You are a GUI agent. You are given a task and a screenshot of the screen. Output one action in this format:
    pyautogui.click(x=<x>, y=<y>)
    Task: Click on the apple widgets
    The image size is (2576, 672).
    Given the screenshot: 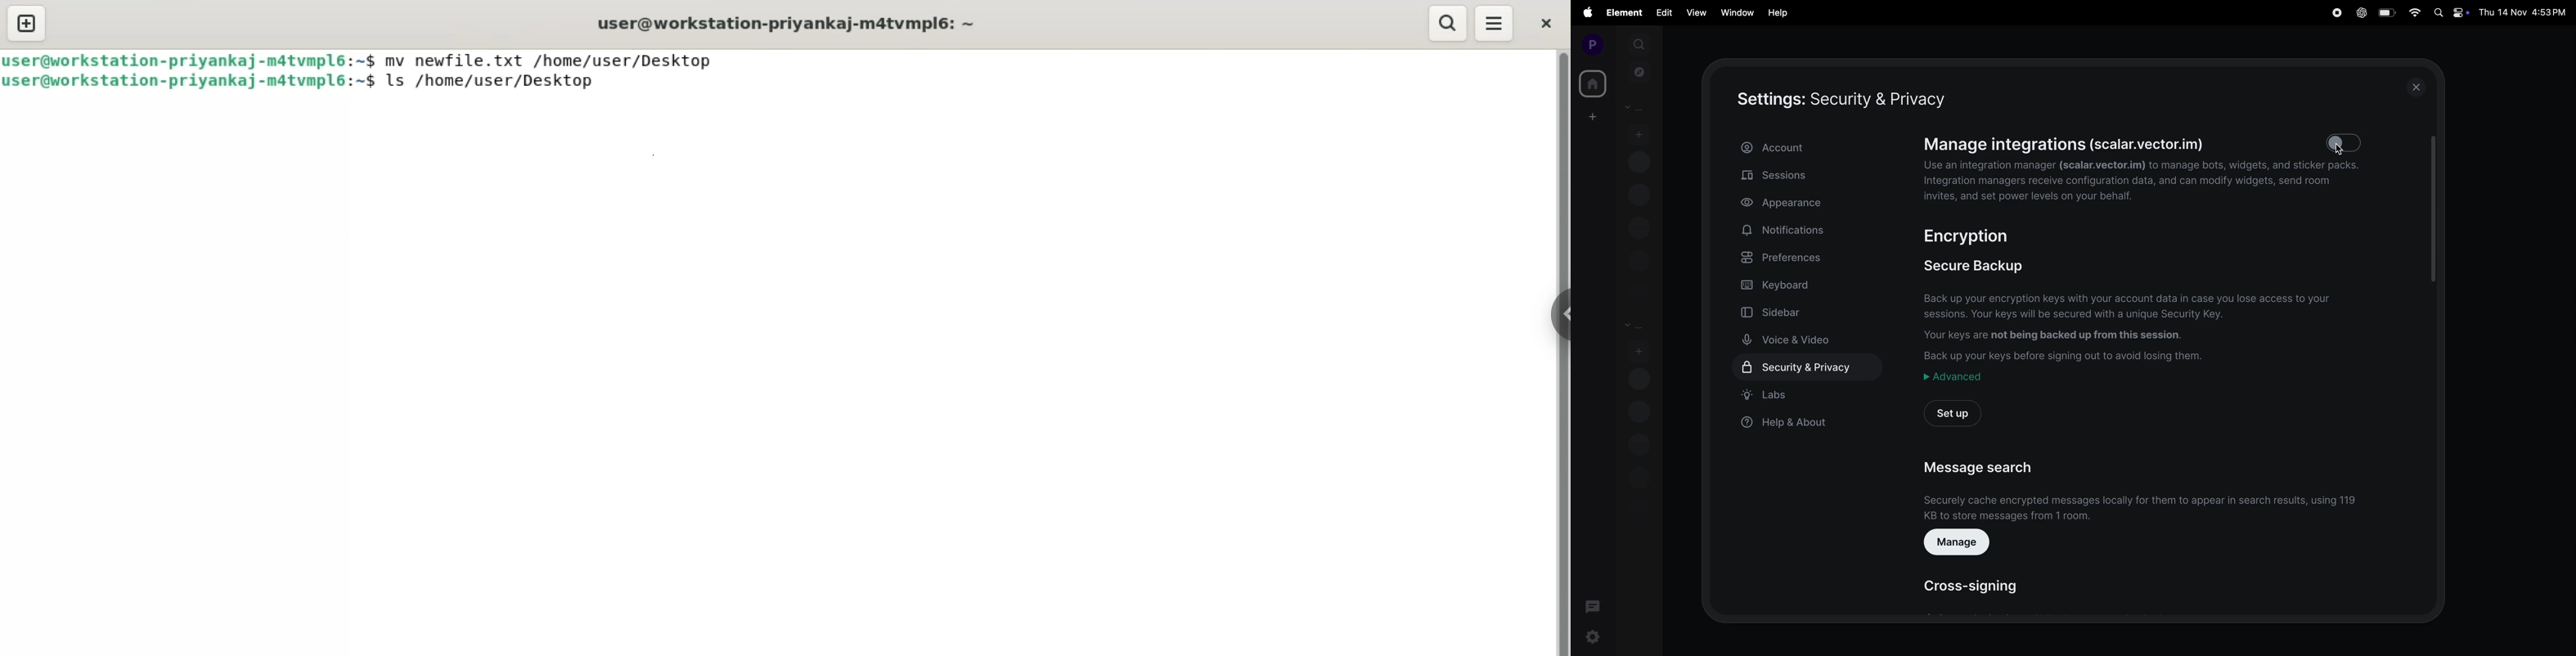 What is the action you would take?
    pyautogui.click(x=2460, y=13)
    